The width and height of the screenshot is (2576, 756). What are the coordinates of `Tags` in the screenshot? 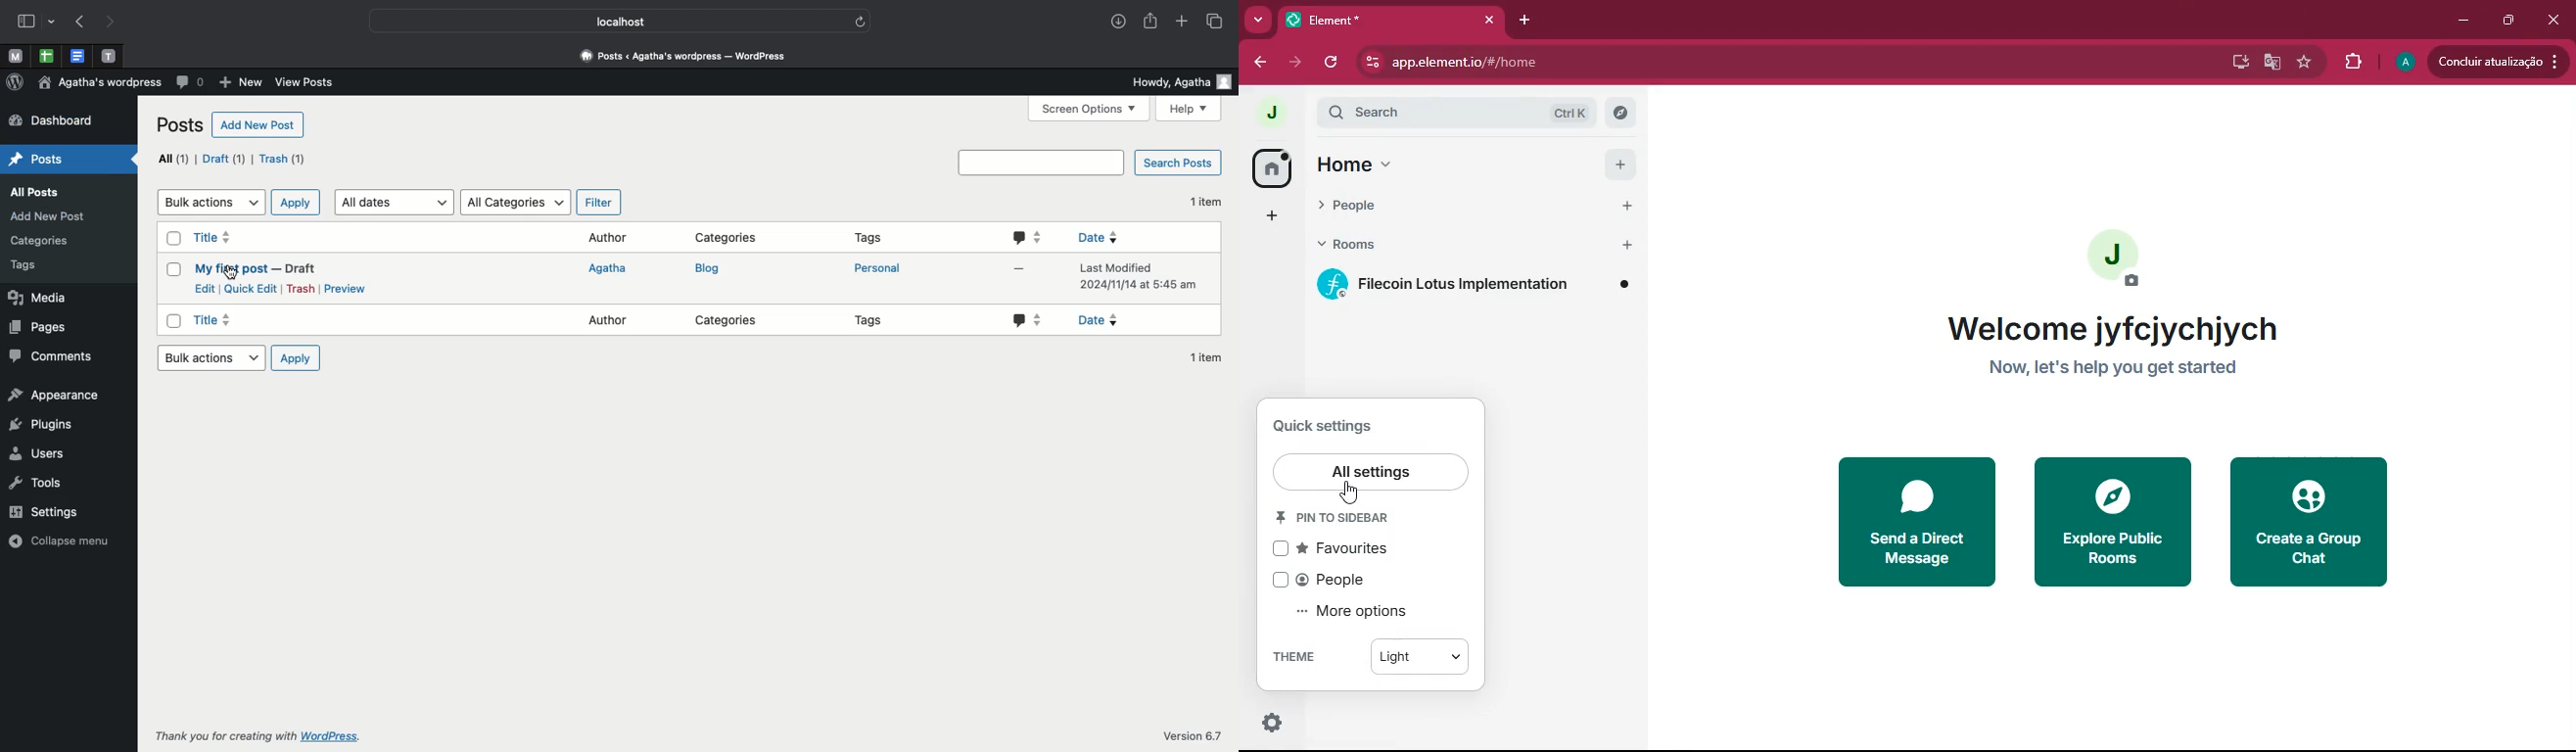 It's located at (872, 321).